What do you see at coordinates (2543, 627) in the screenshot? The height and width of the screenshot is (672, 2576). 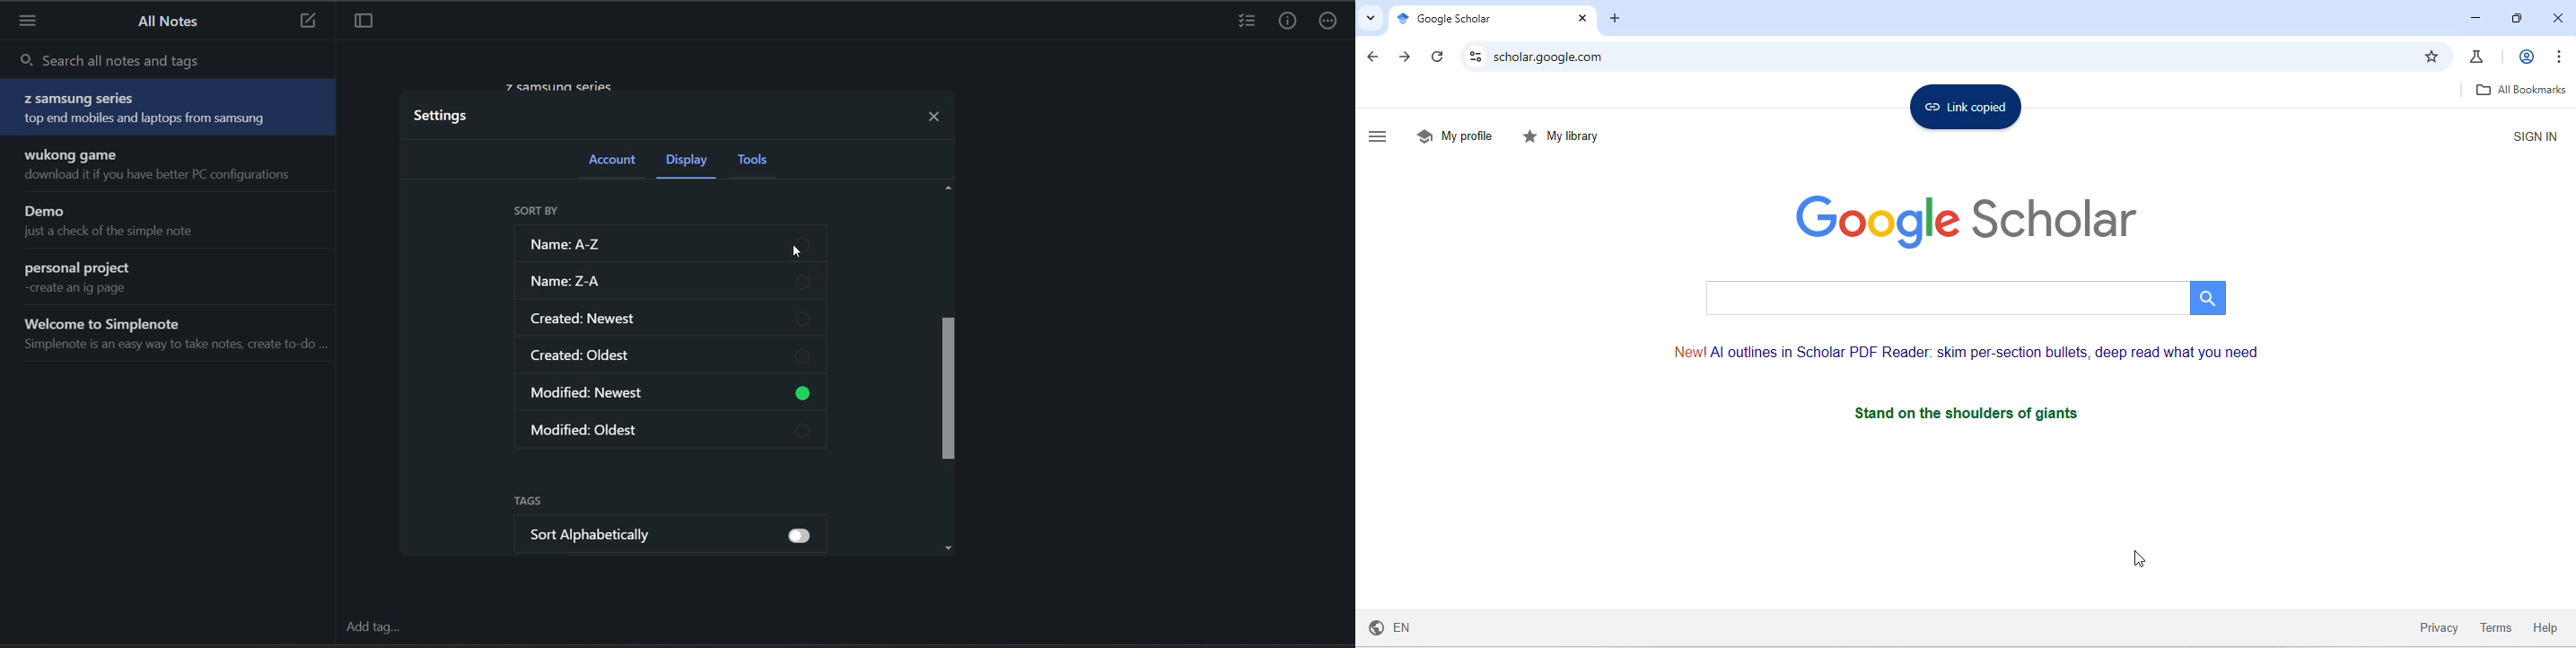 I see `help` at bounding box center [2543, 627].